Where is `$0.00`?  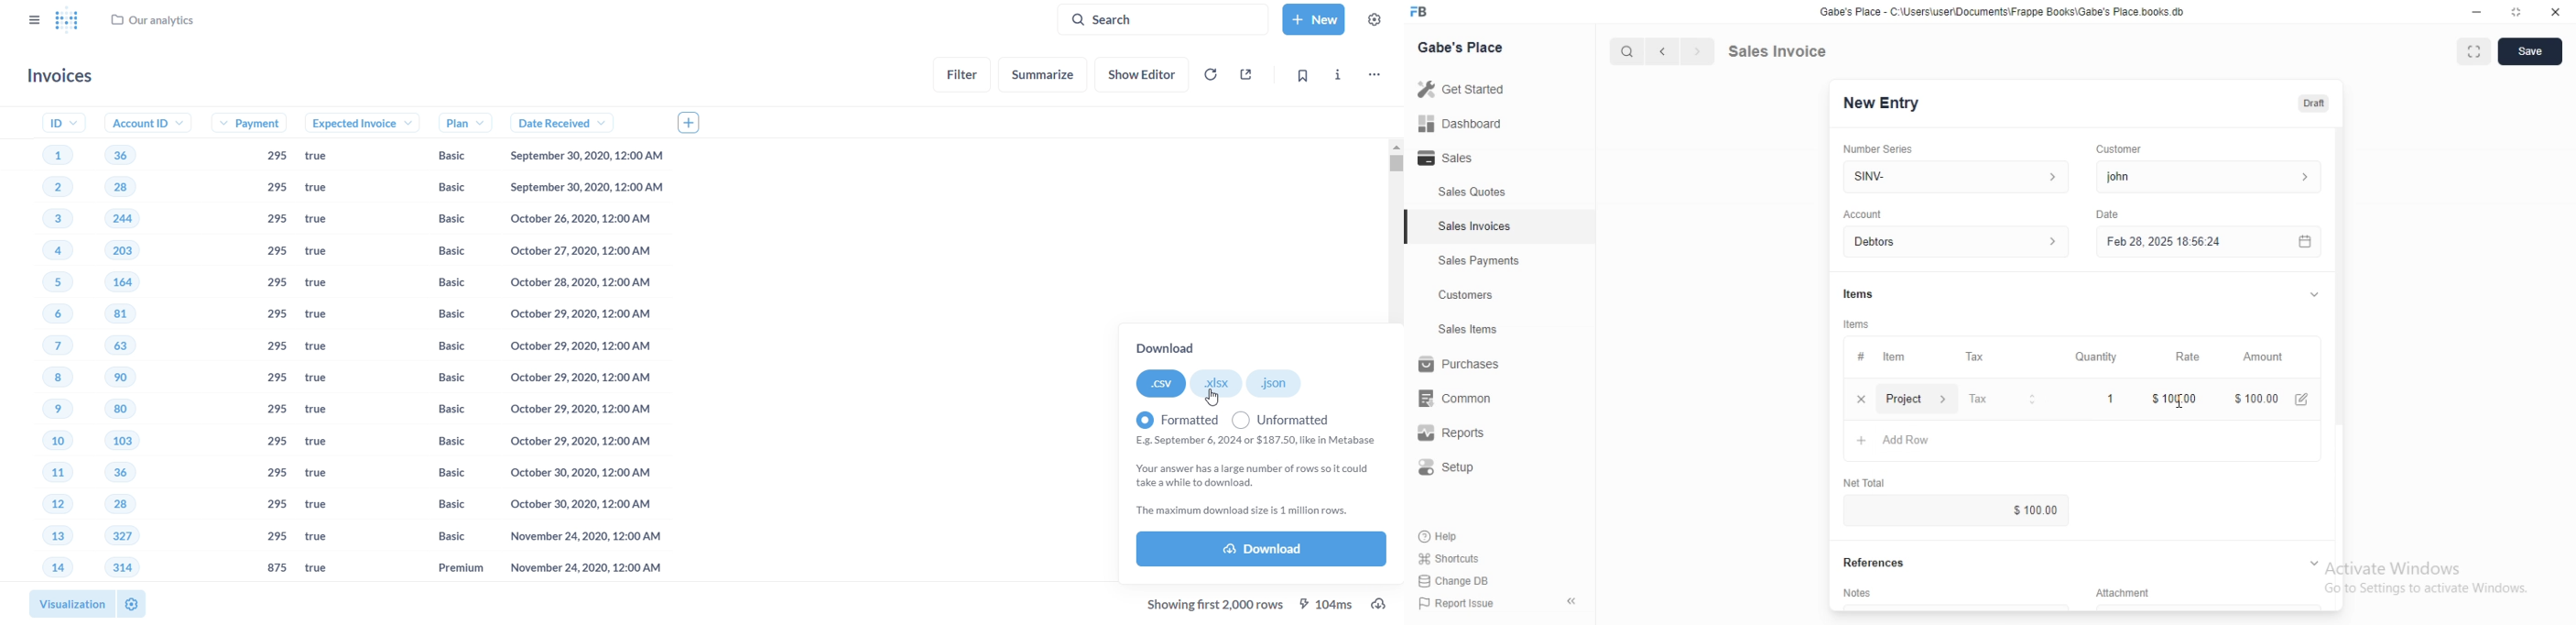
$0.00 is located at coordinates (2016, 510).